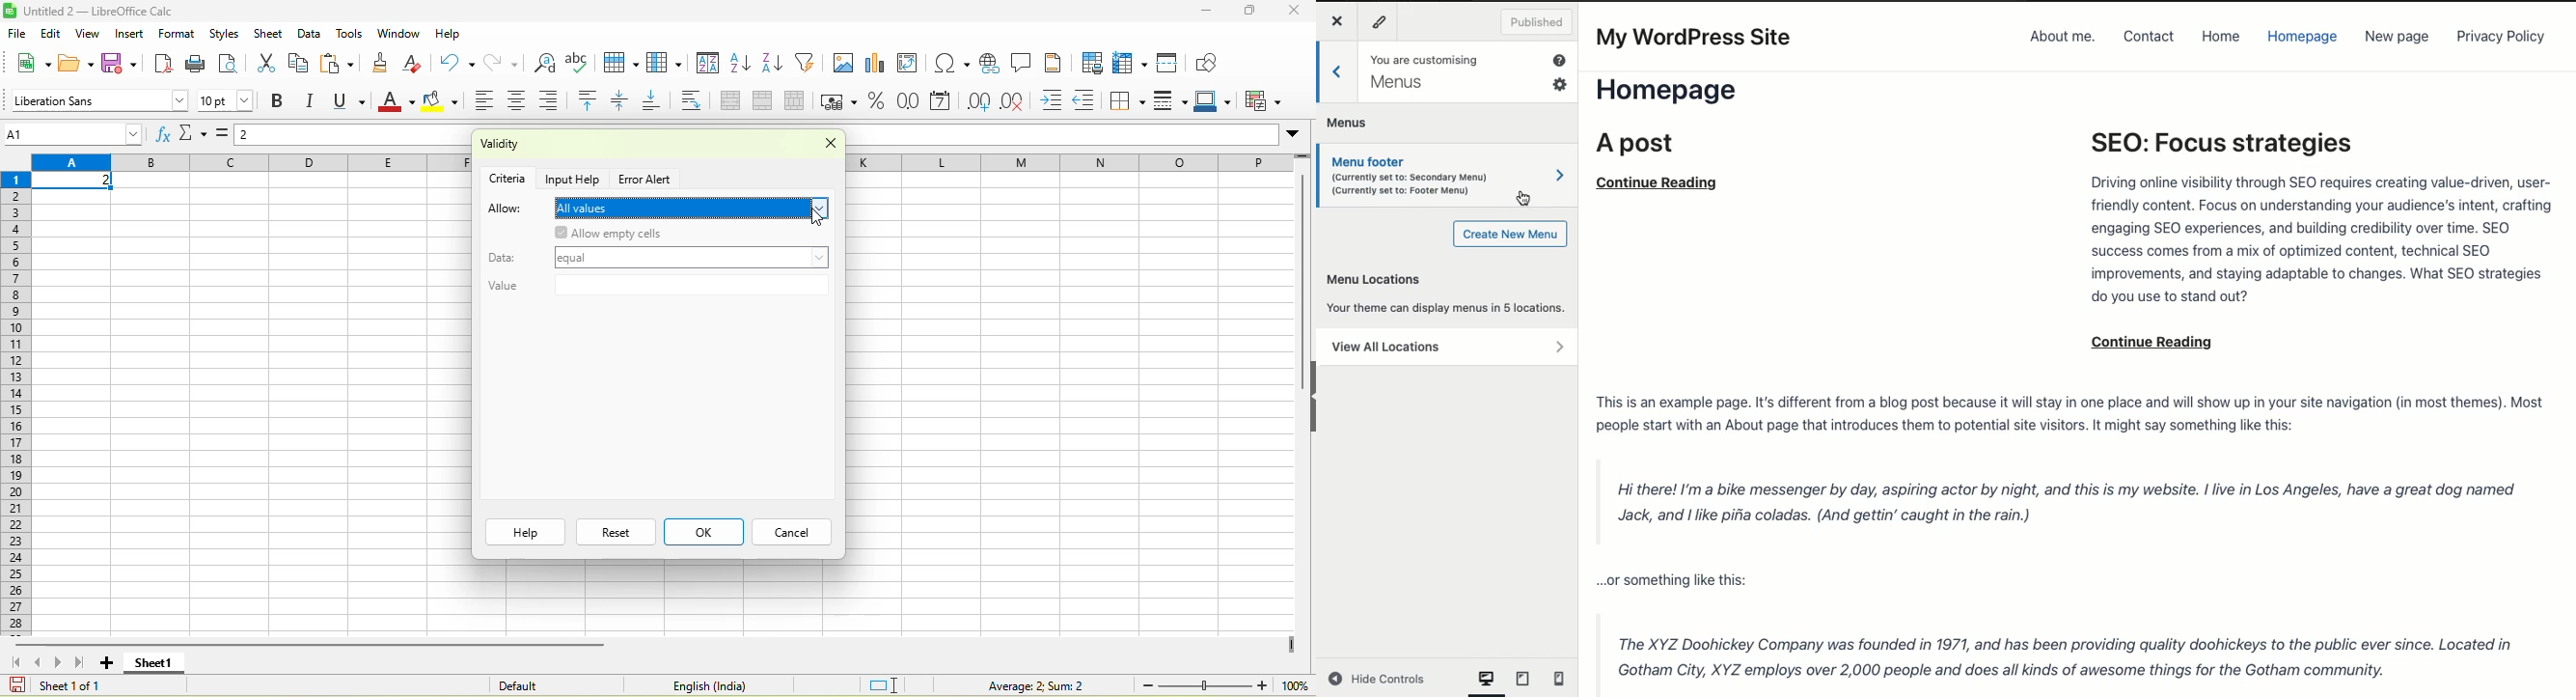 The width and height of the screenshot is (2576, 700). I want to click on Contact, so click(2148, 38).